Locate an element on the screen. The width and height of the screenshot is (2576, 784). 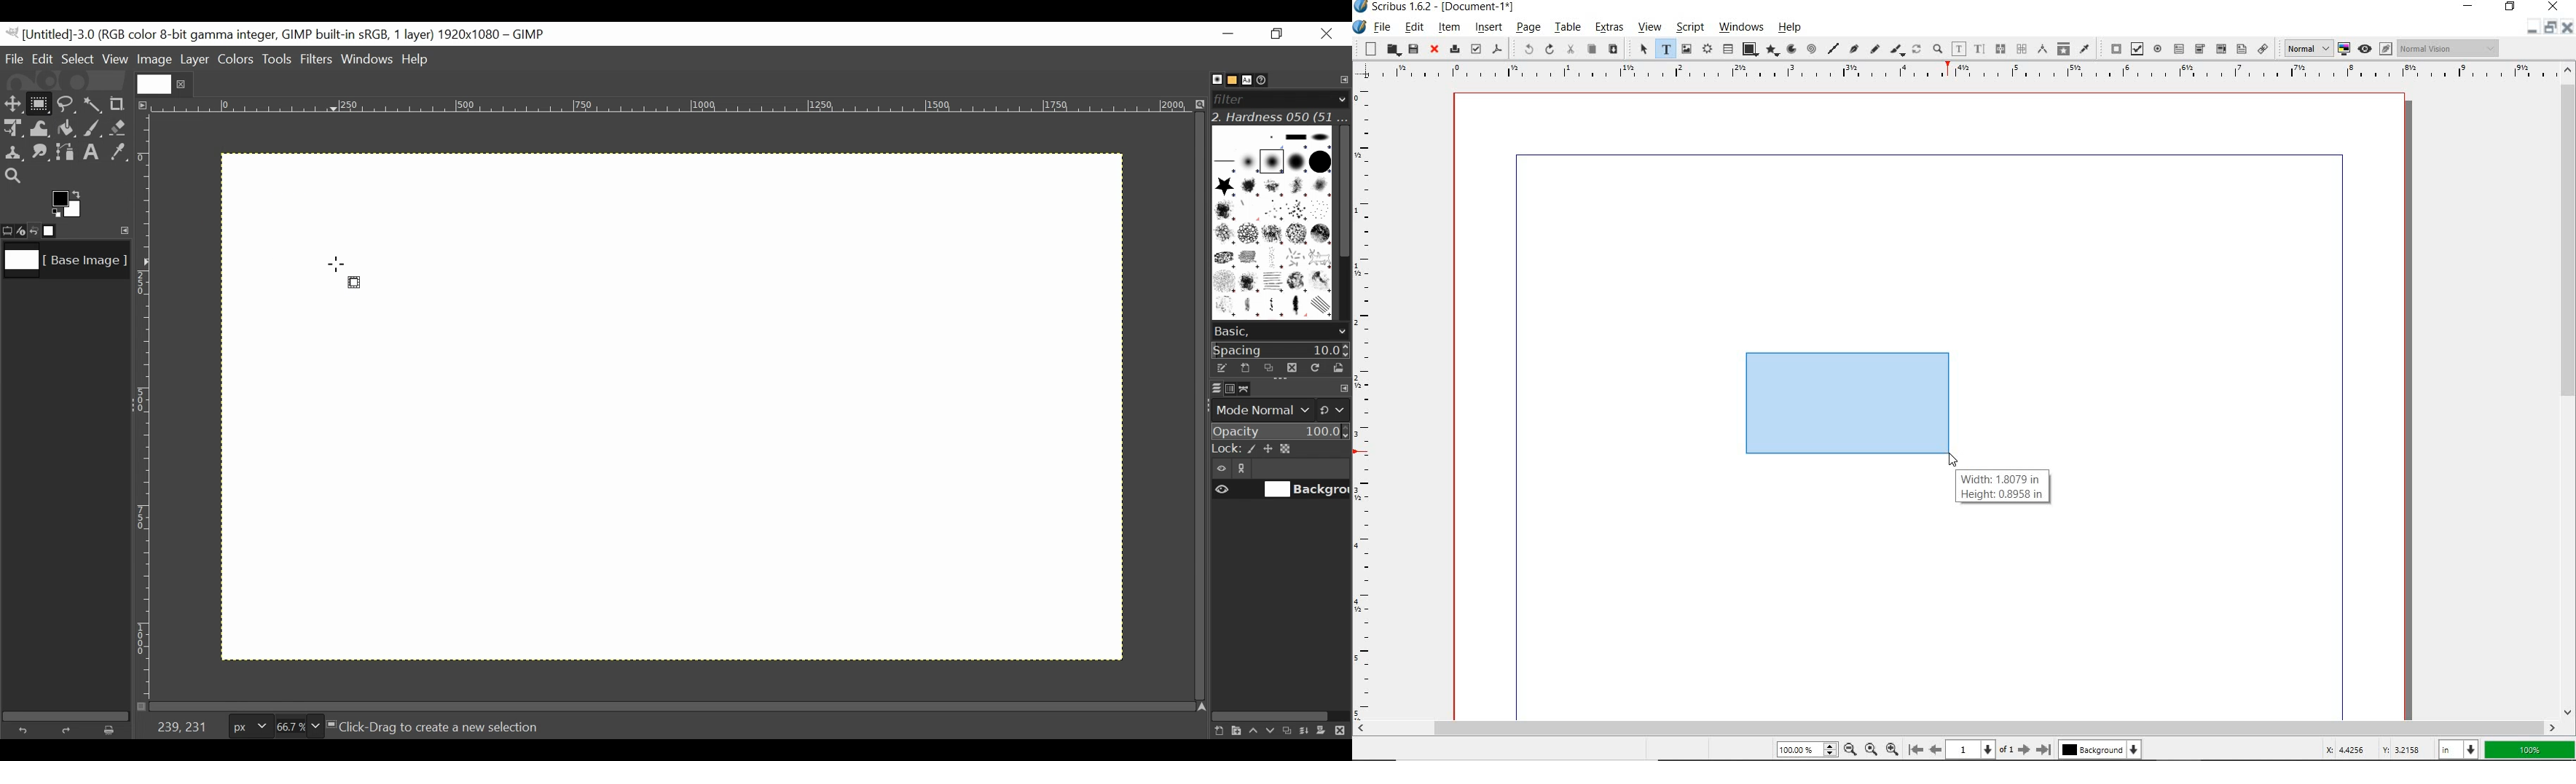
table is located at coordinates (1568, 28).